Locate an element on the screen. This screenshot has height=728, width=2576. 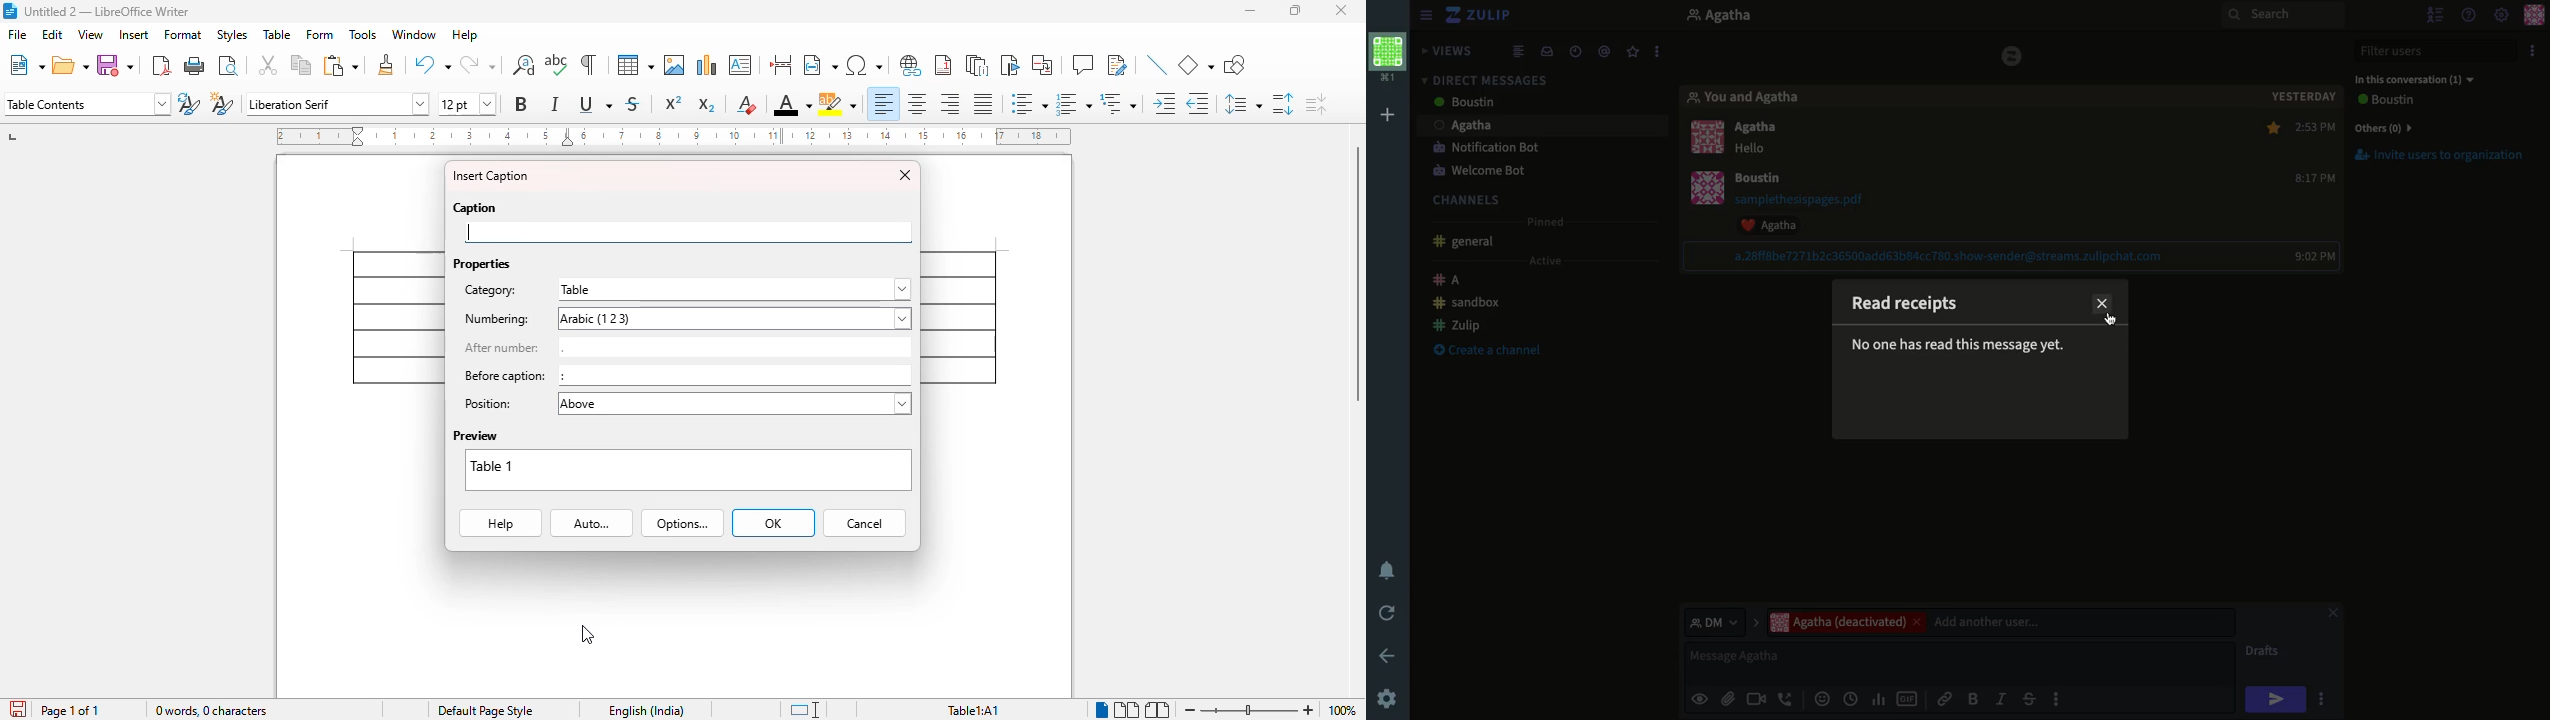
insert image is located at coordinates (675, 65).